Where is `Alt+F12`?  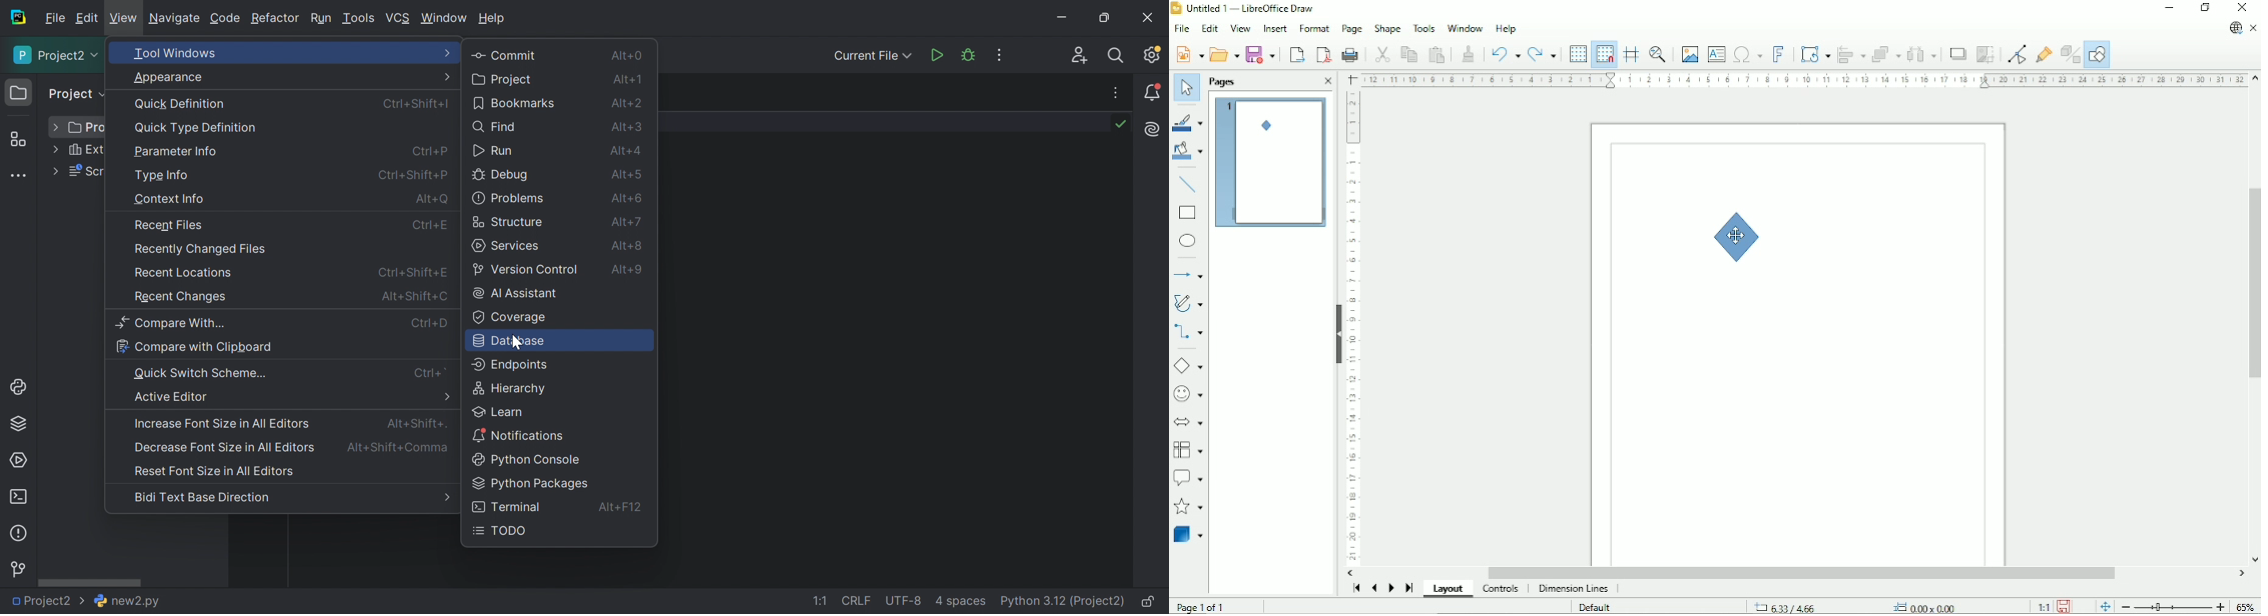
Alt+F12 is located at coordinates (624, 509).